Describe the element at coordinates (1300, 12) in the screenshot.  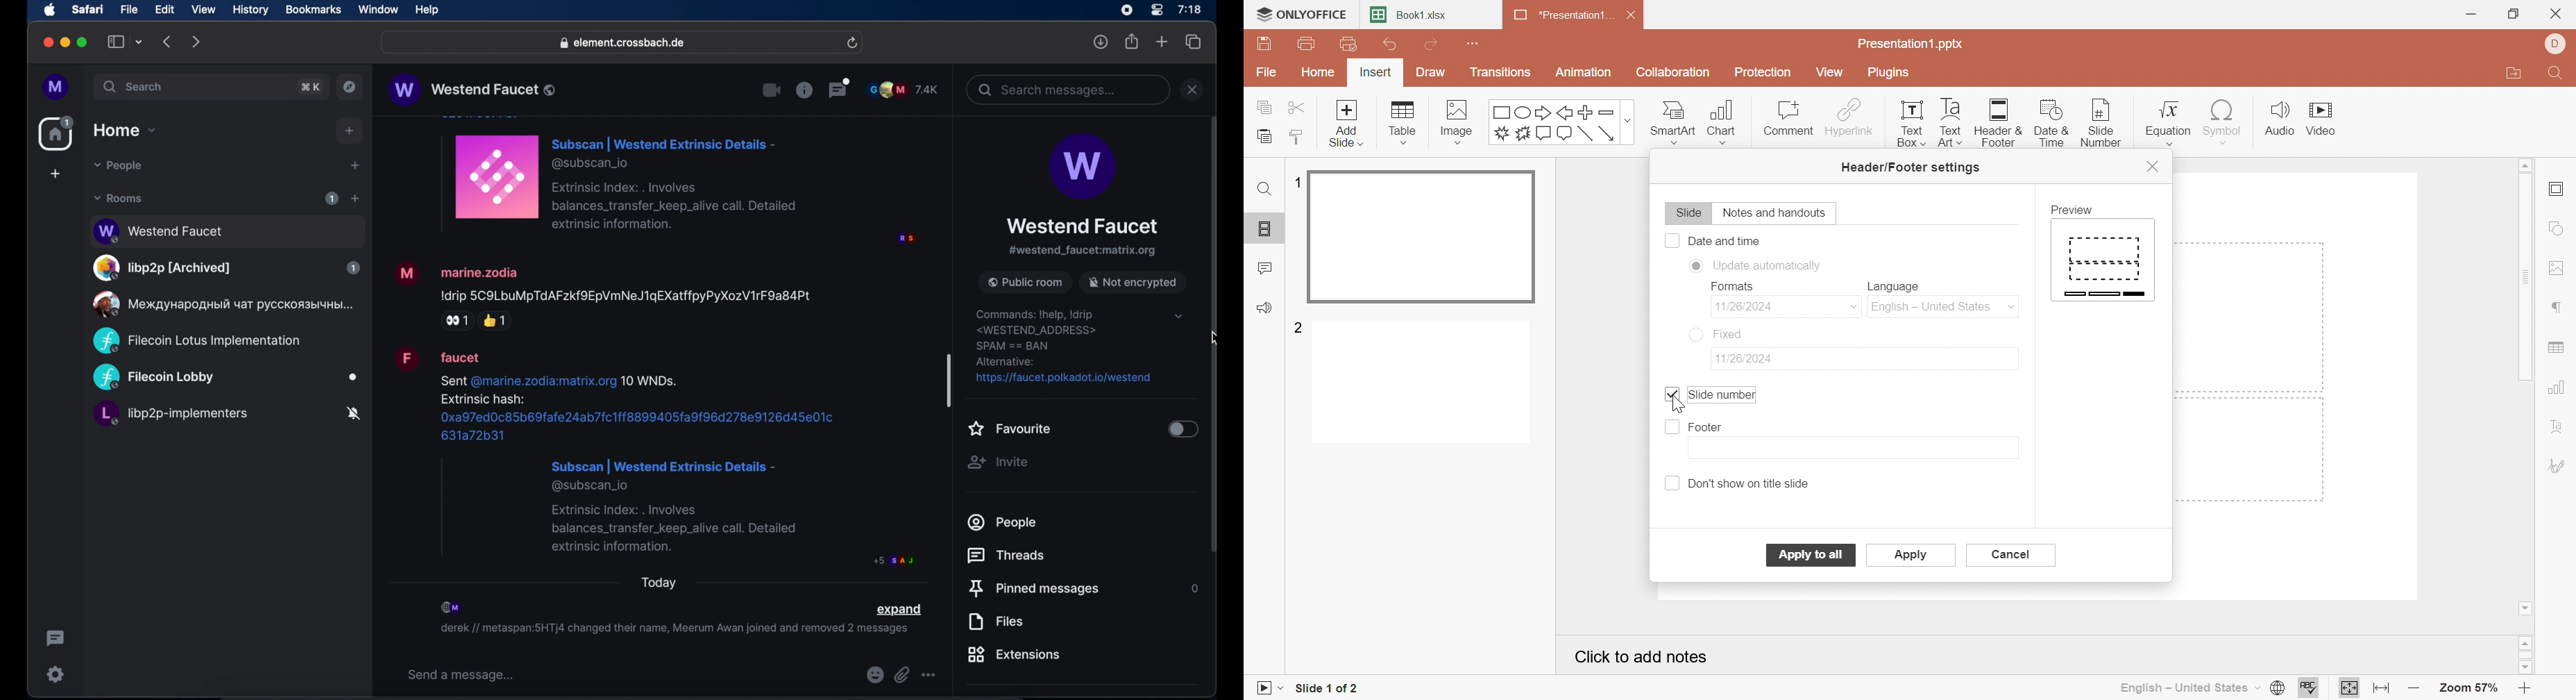
I see `ONLYOFFICE` at that location.